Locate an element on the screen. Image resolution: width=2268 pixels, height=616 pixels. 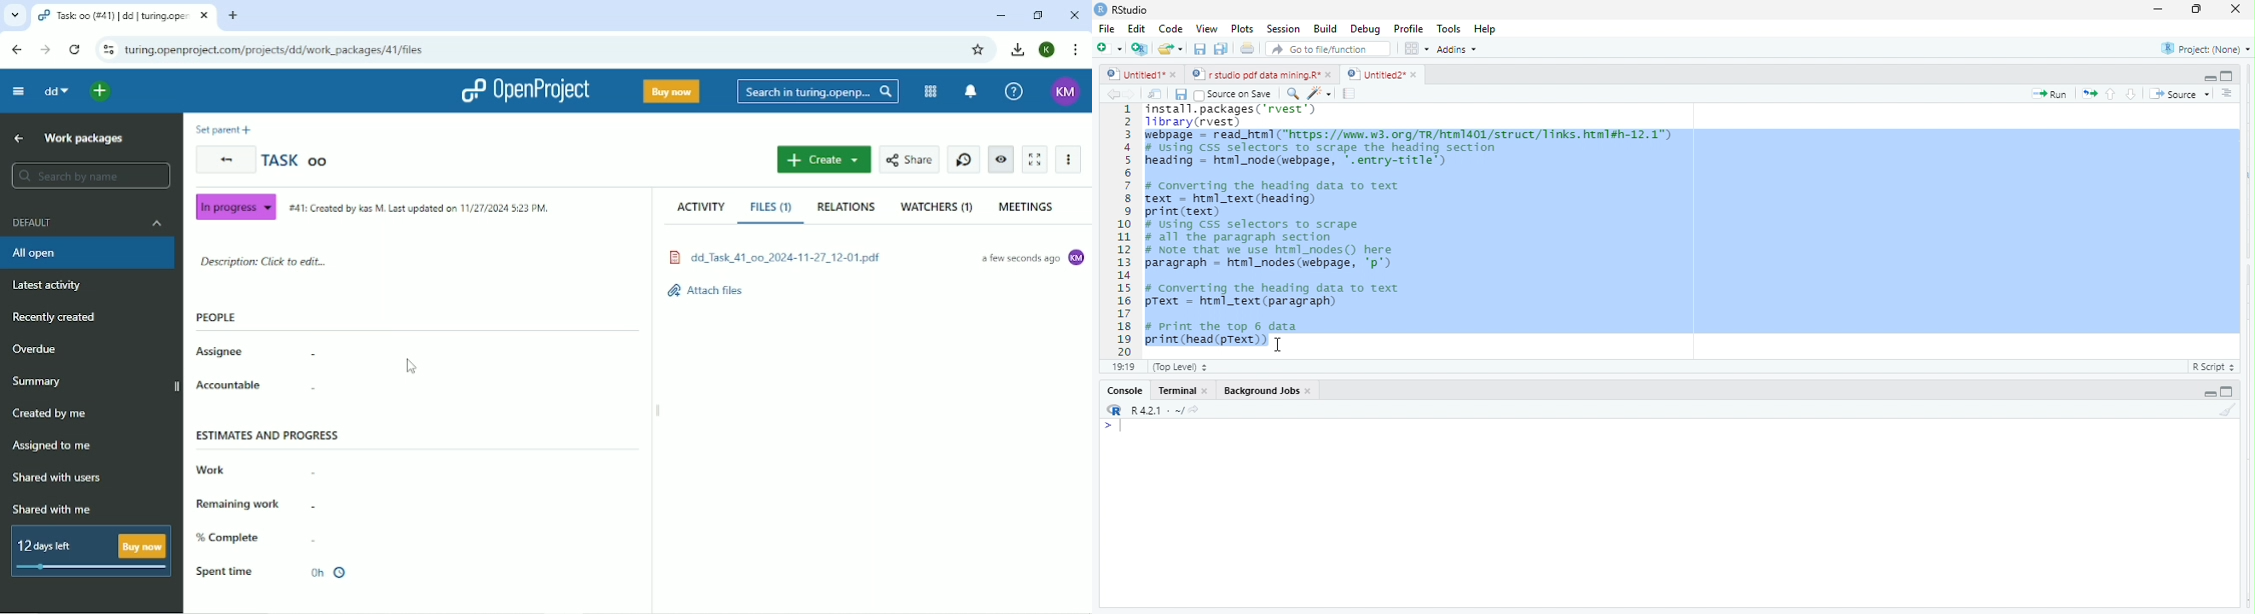
Site is located at coordinates (276, 49).